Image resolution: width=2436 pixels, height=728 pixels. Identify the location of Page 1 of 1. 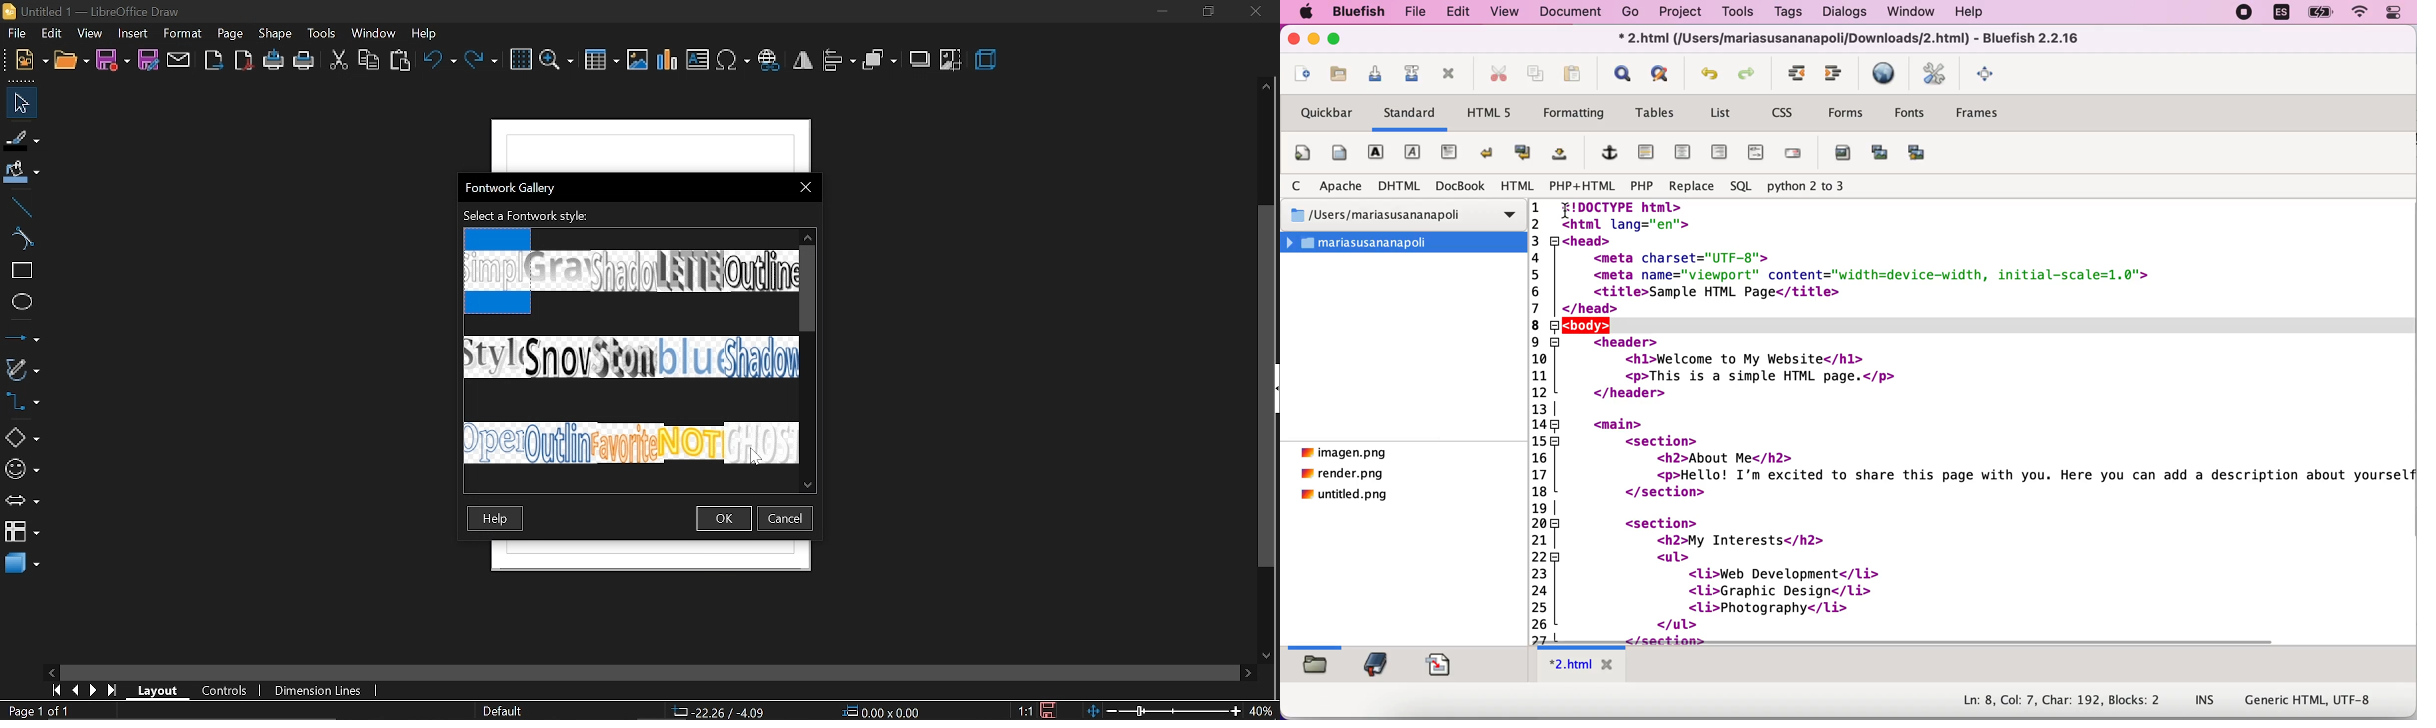
(38, 711).